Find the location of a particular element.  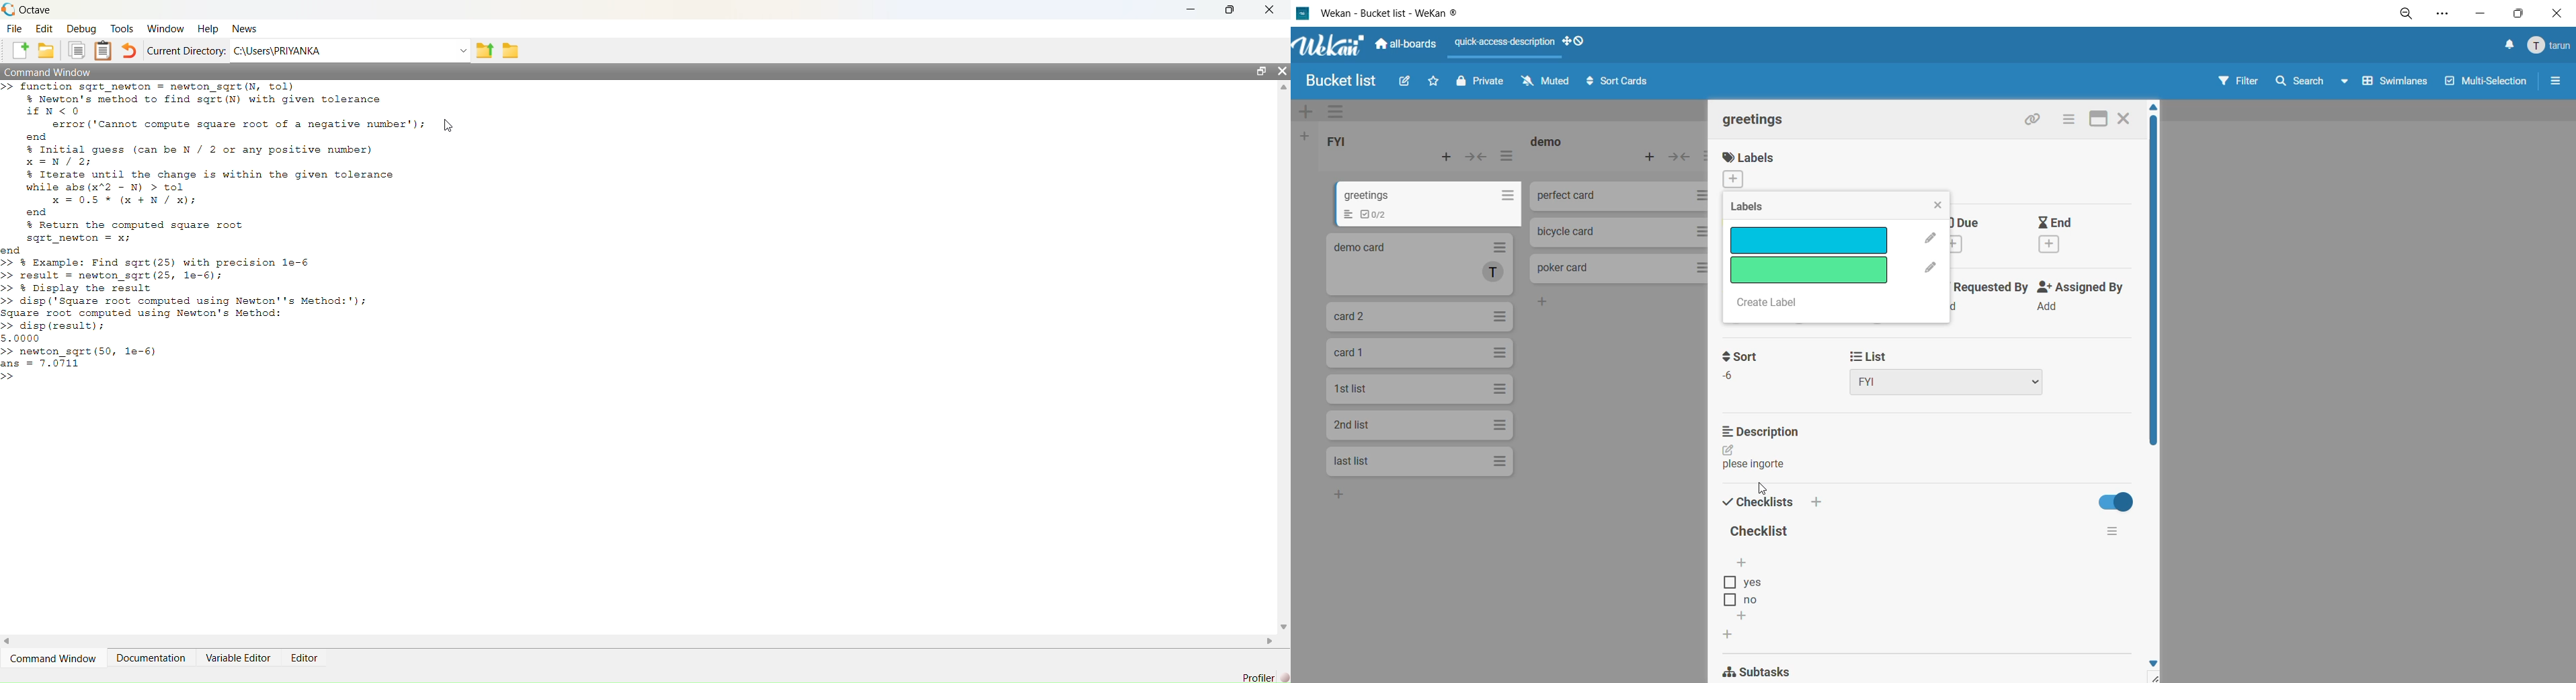

edit label is located at coordinates (1929, 252).